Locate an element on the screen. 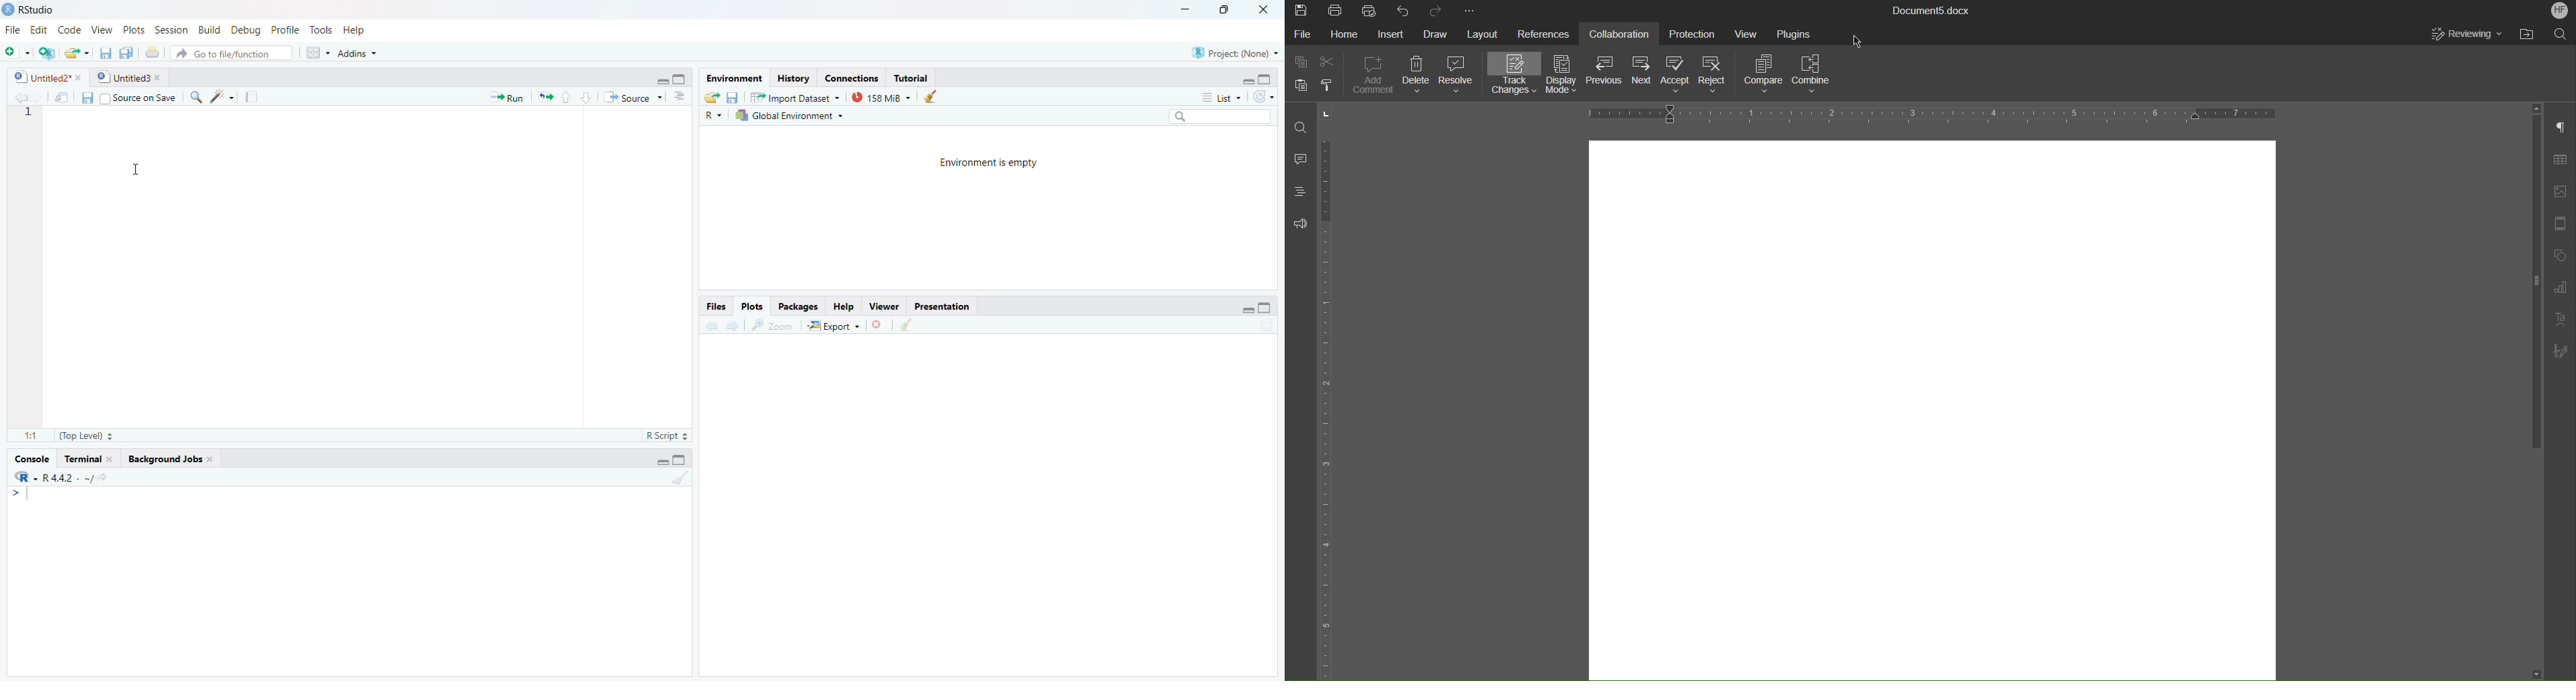  Console is located at coordinates (35, 456).